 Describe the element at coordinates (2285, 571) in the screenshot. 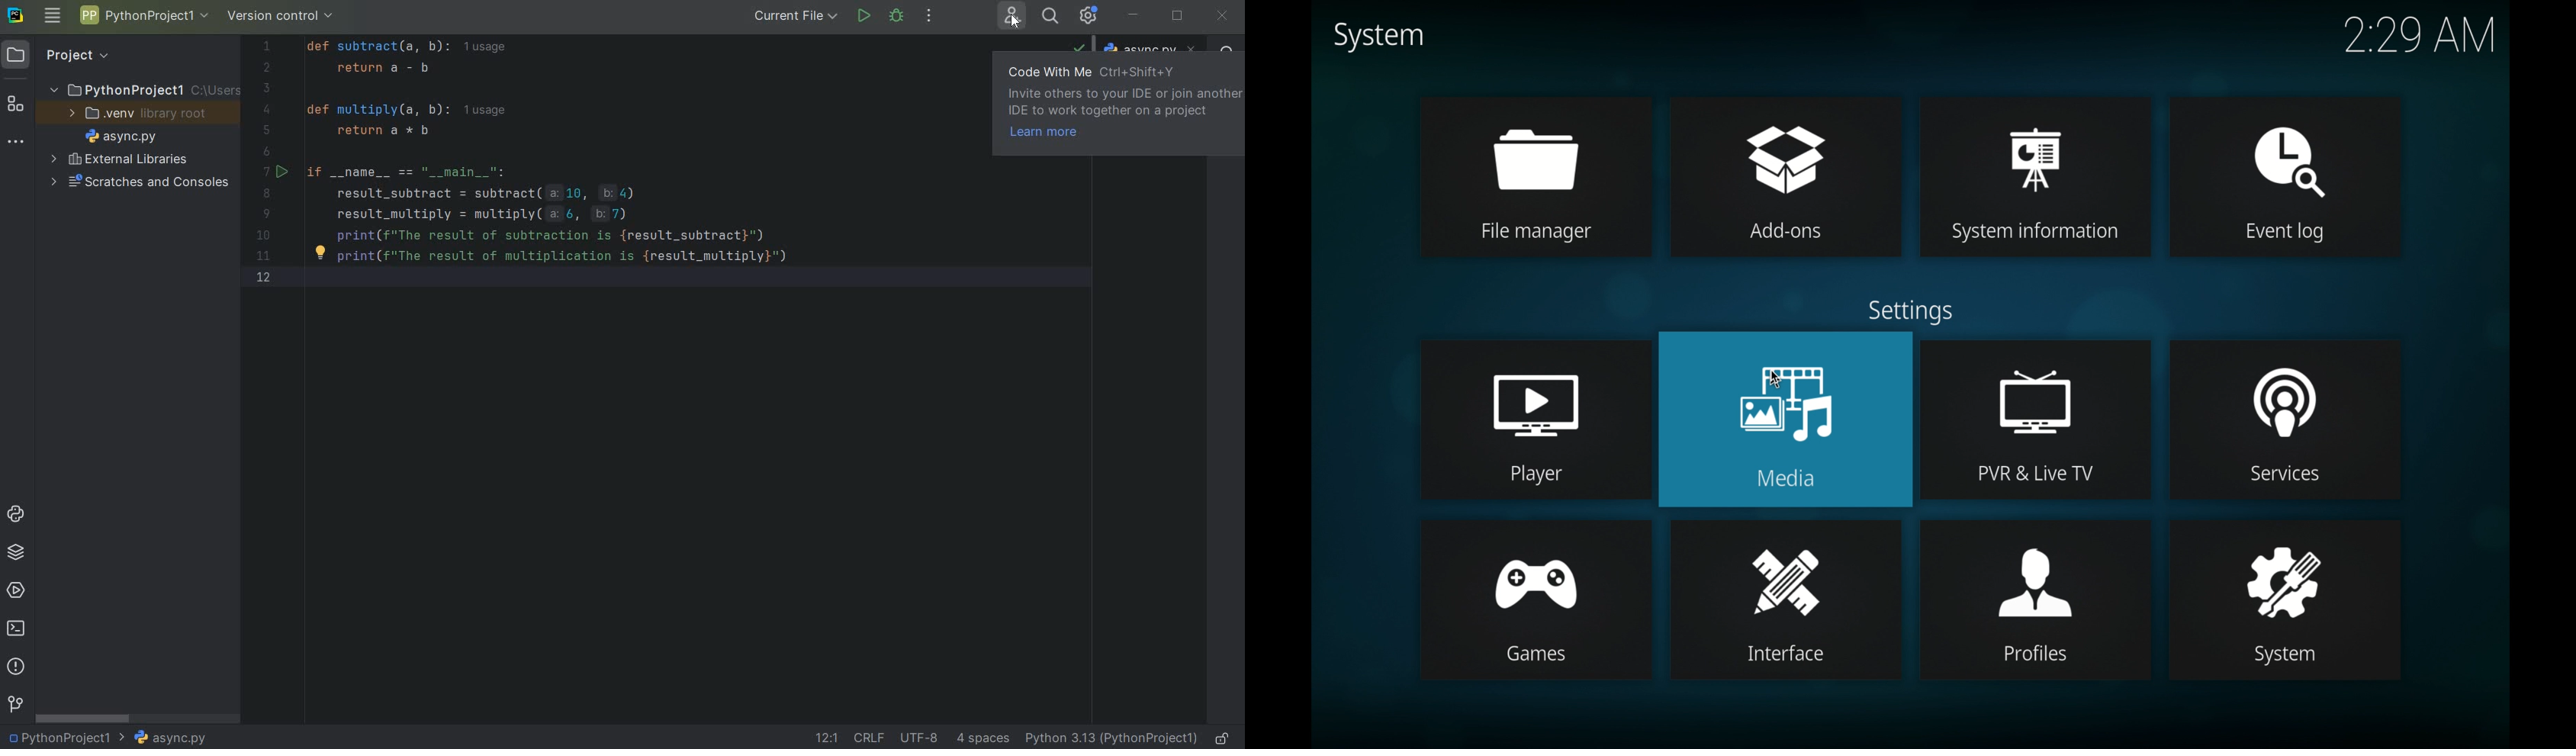

I see `system` at that location.